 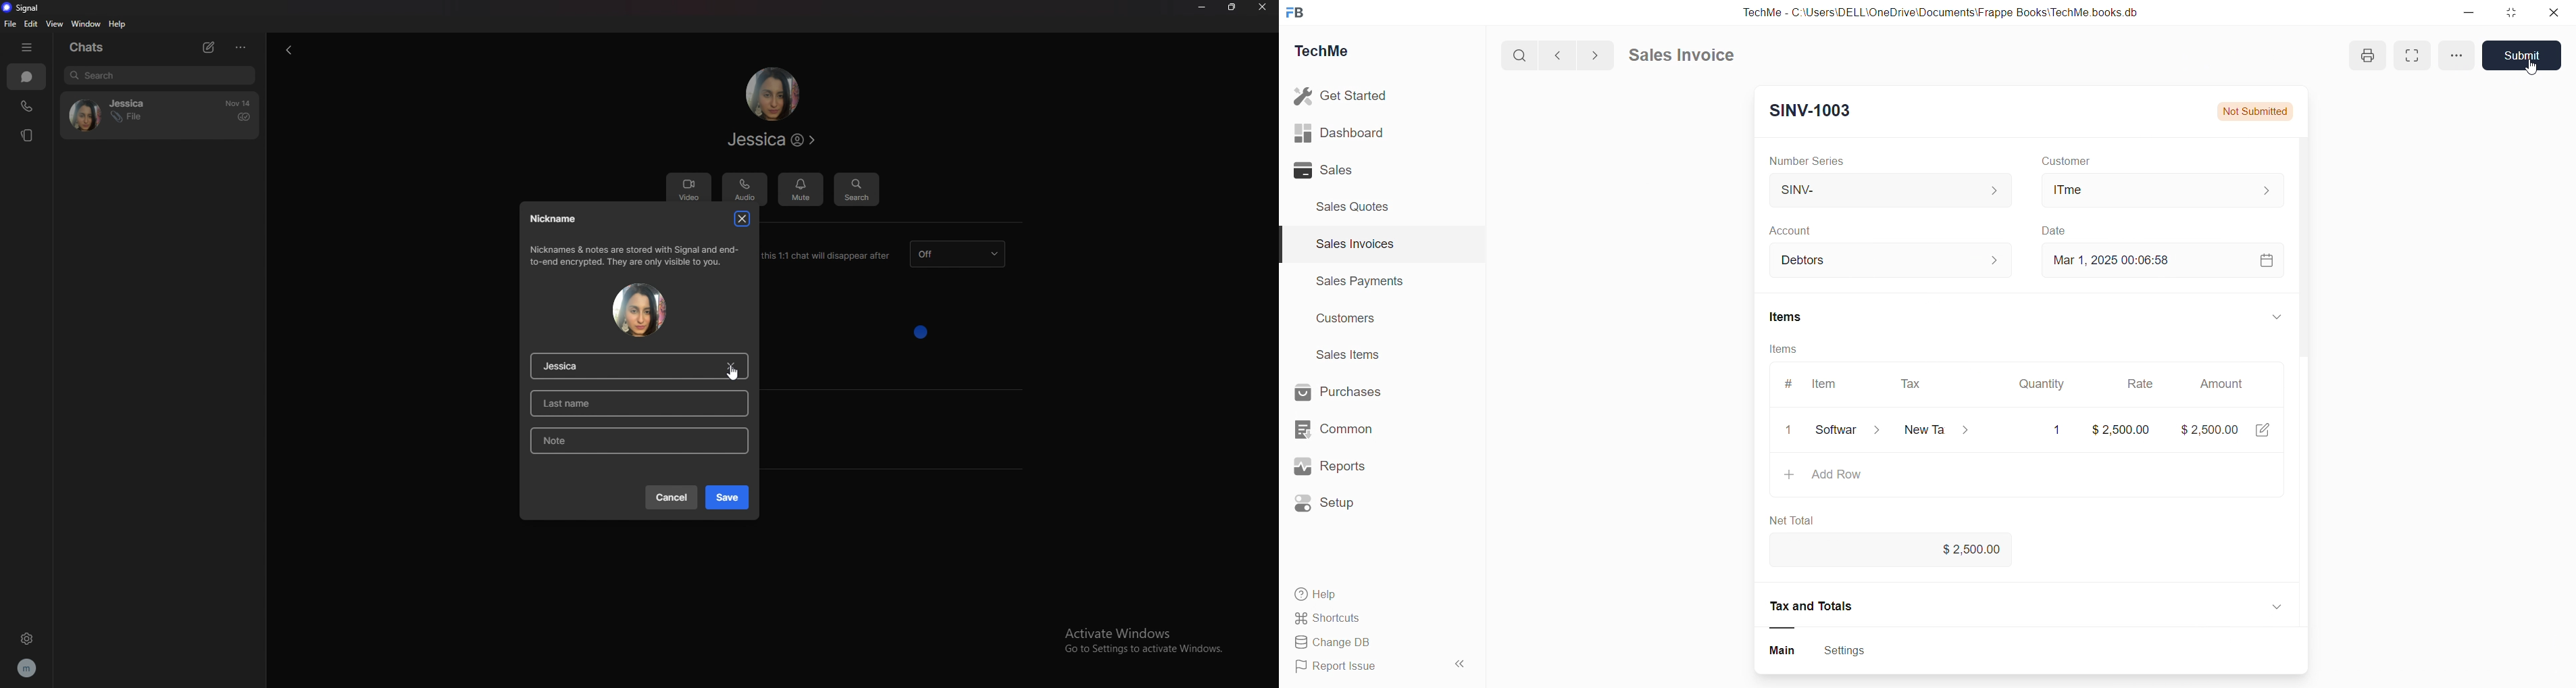 I want to click on 8 Sales, so click(x=1326, y=170).